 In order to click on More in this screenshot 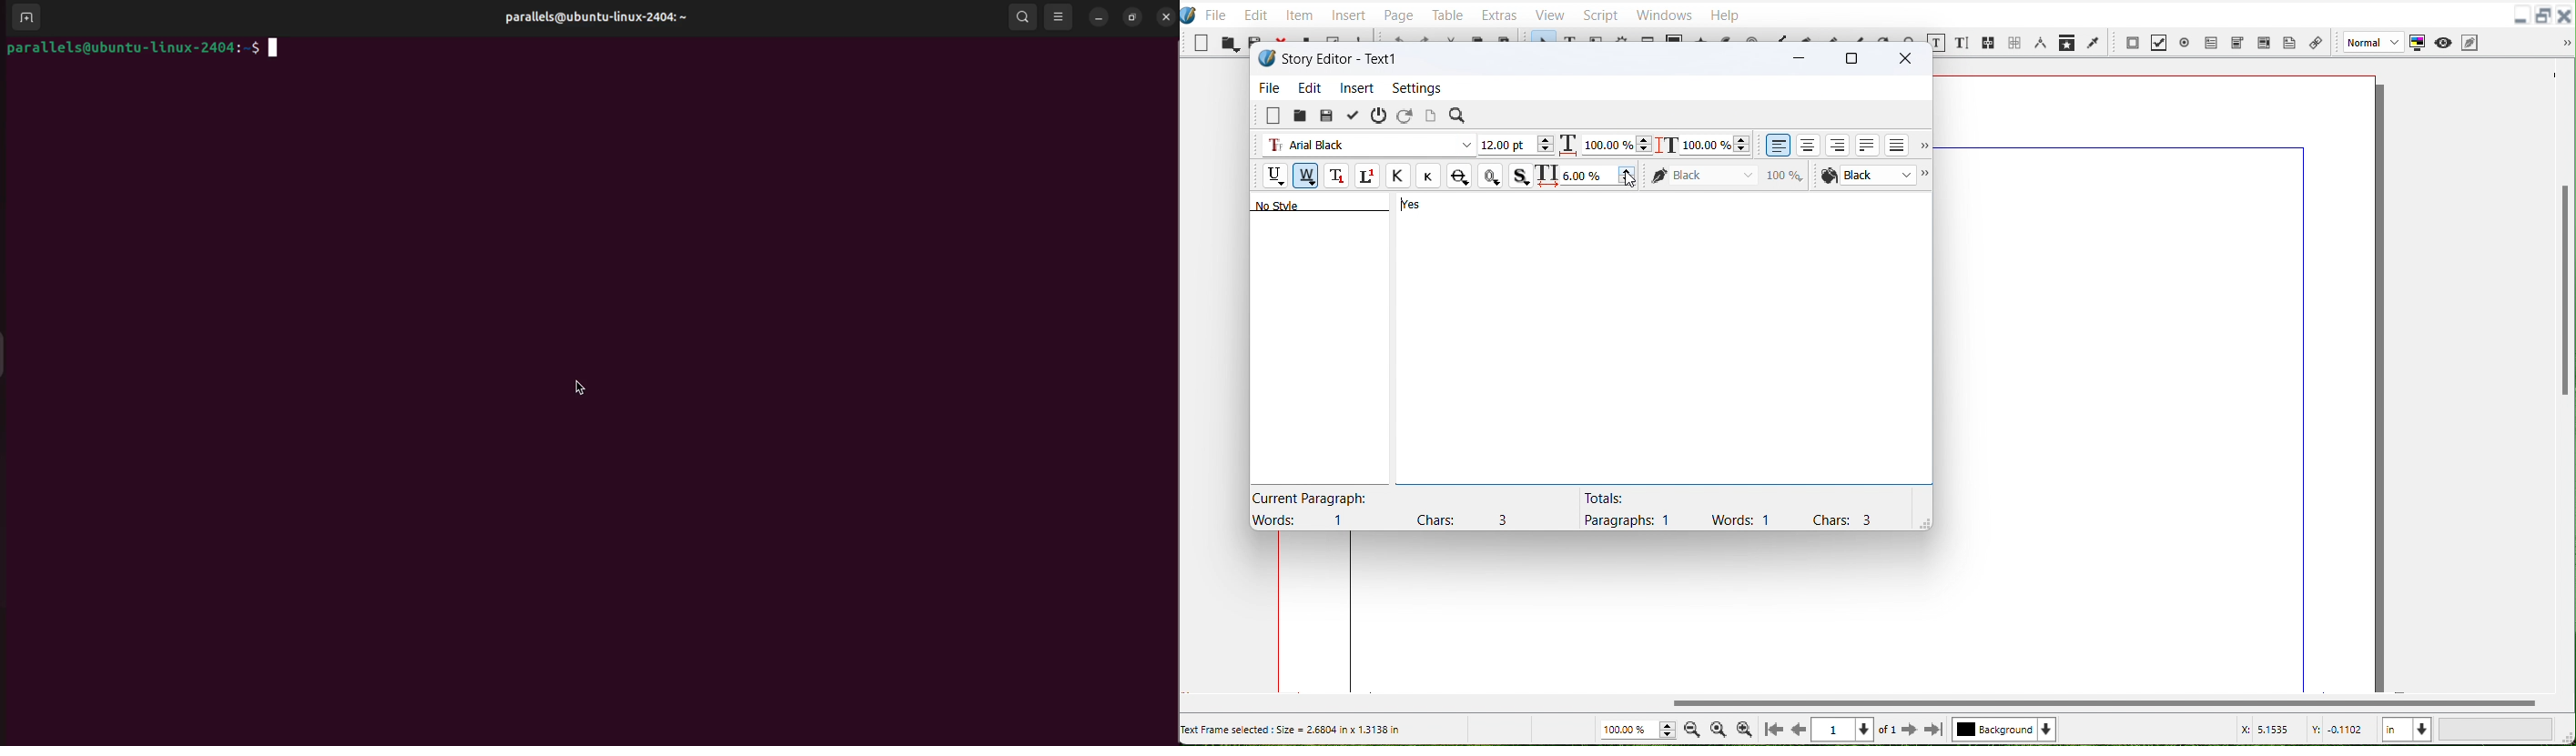, I will do `click(1924, 144)`.